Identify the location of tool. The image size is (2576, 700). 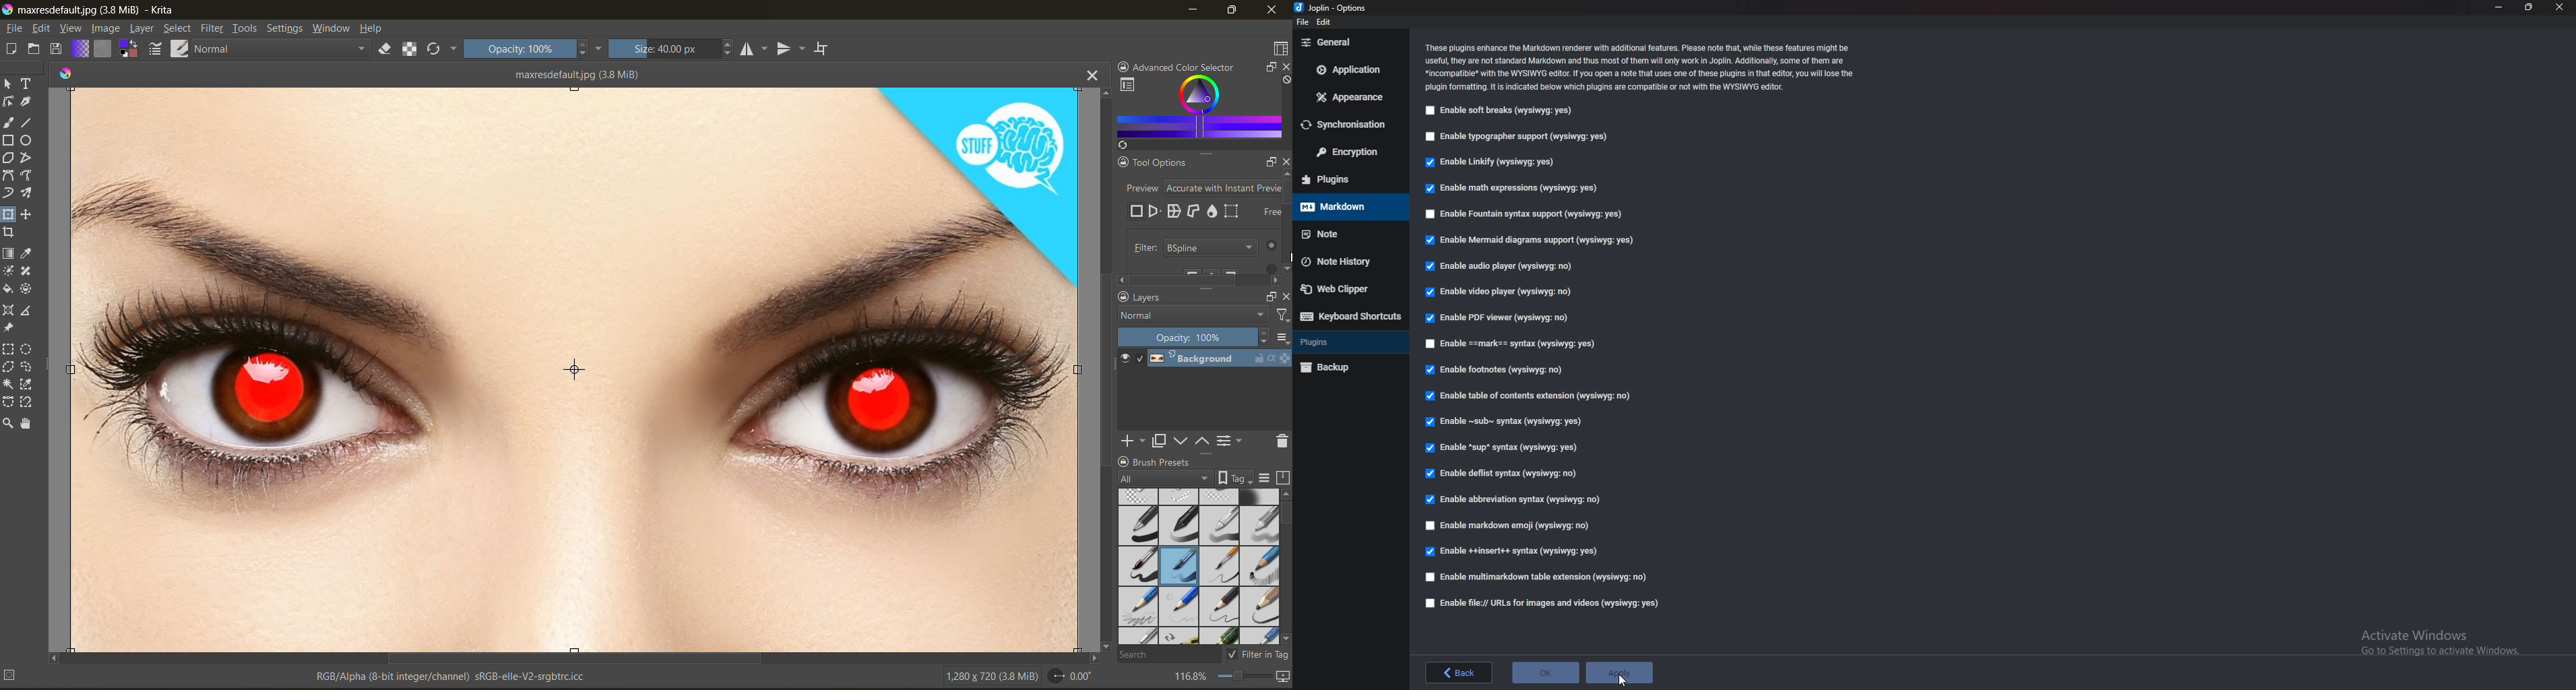
(28, 310).